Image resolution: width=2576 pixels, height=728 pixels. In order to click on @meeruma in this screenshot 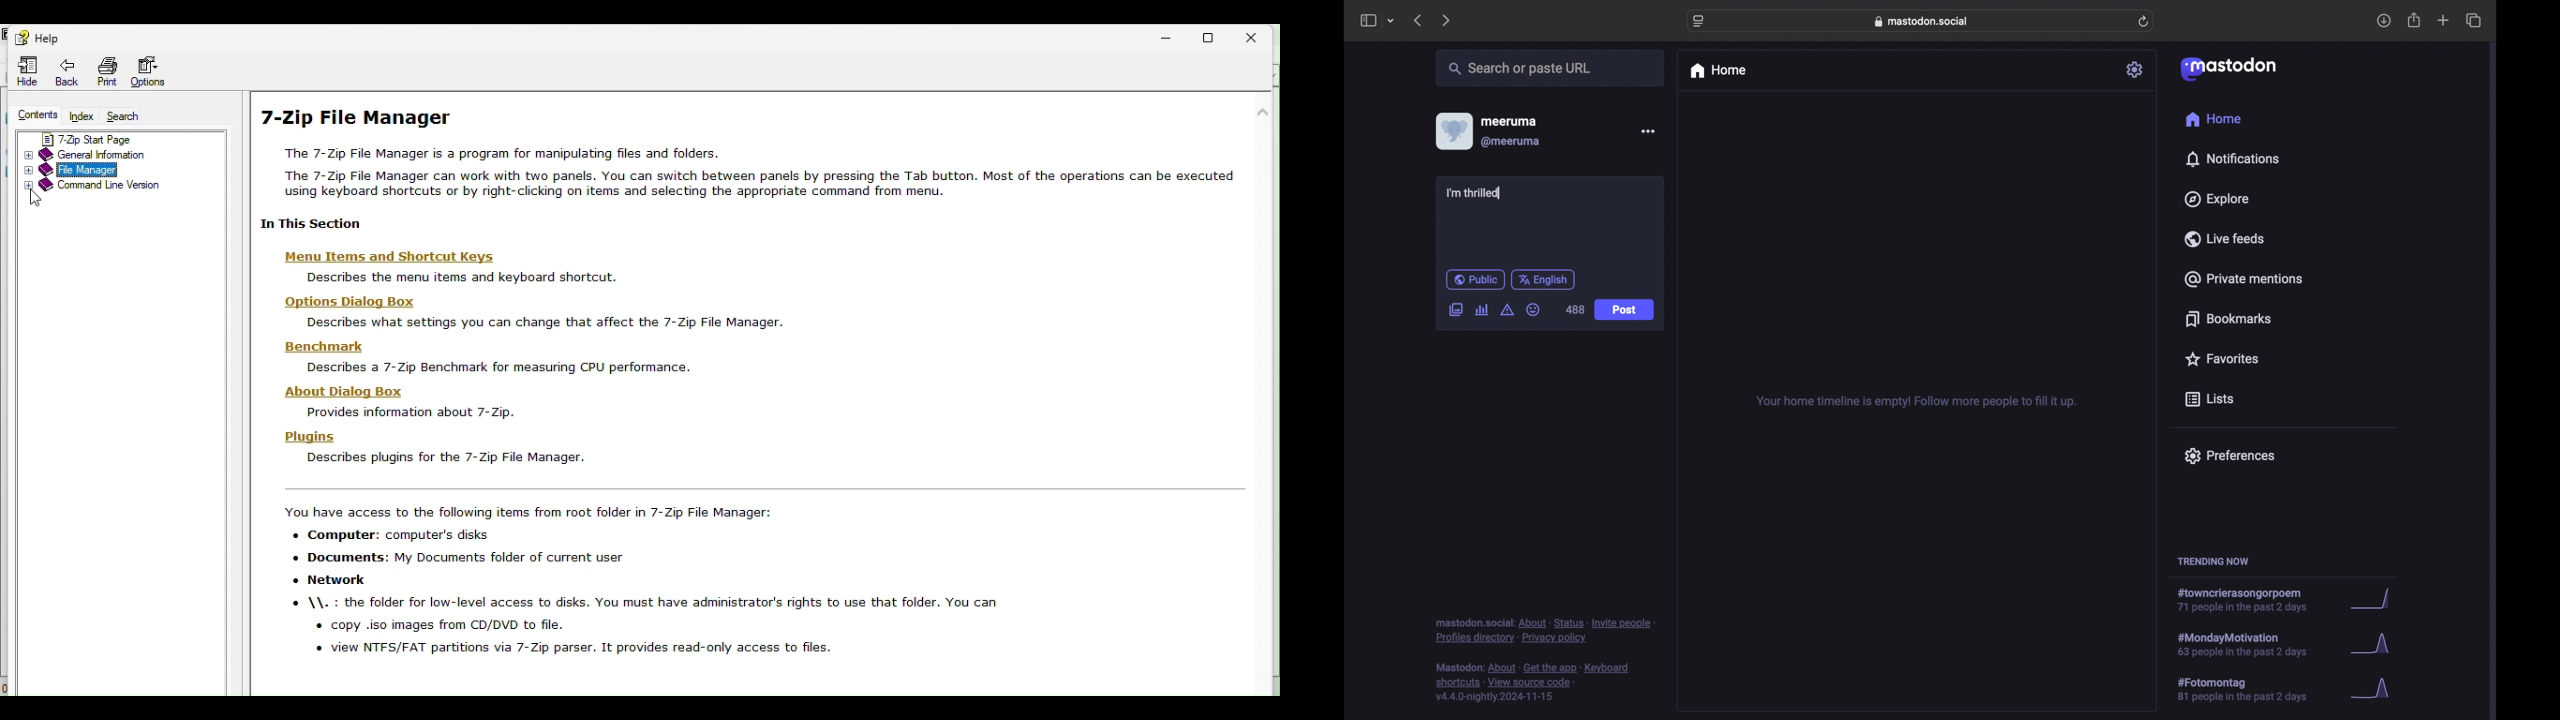, I will do `click(1512, 142)`.